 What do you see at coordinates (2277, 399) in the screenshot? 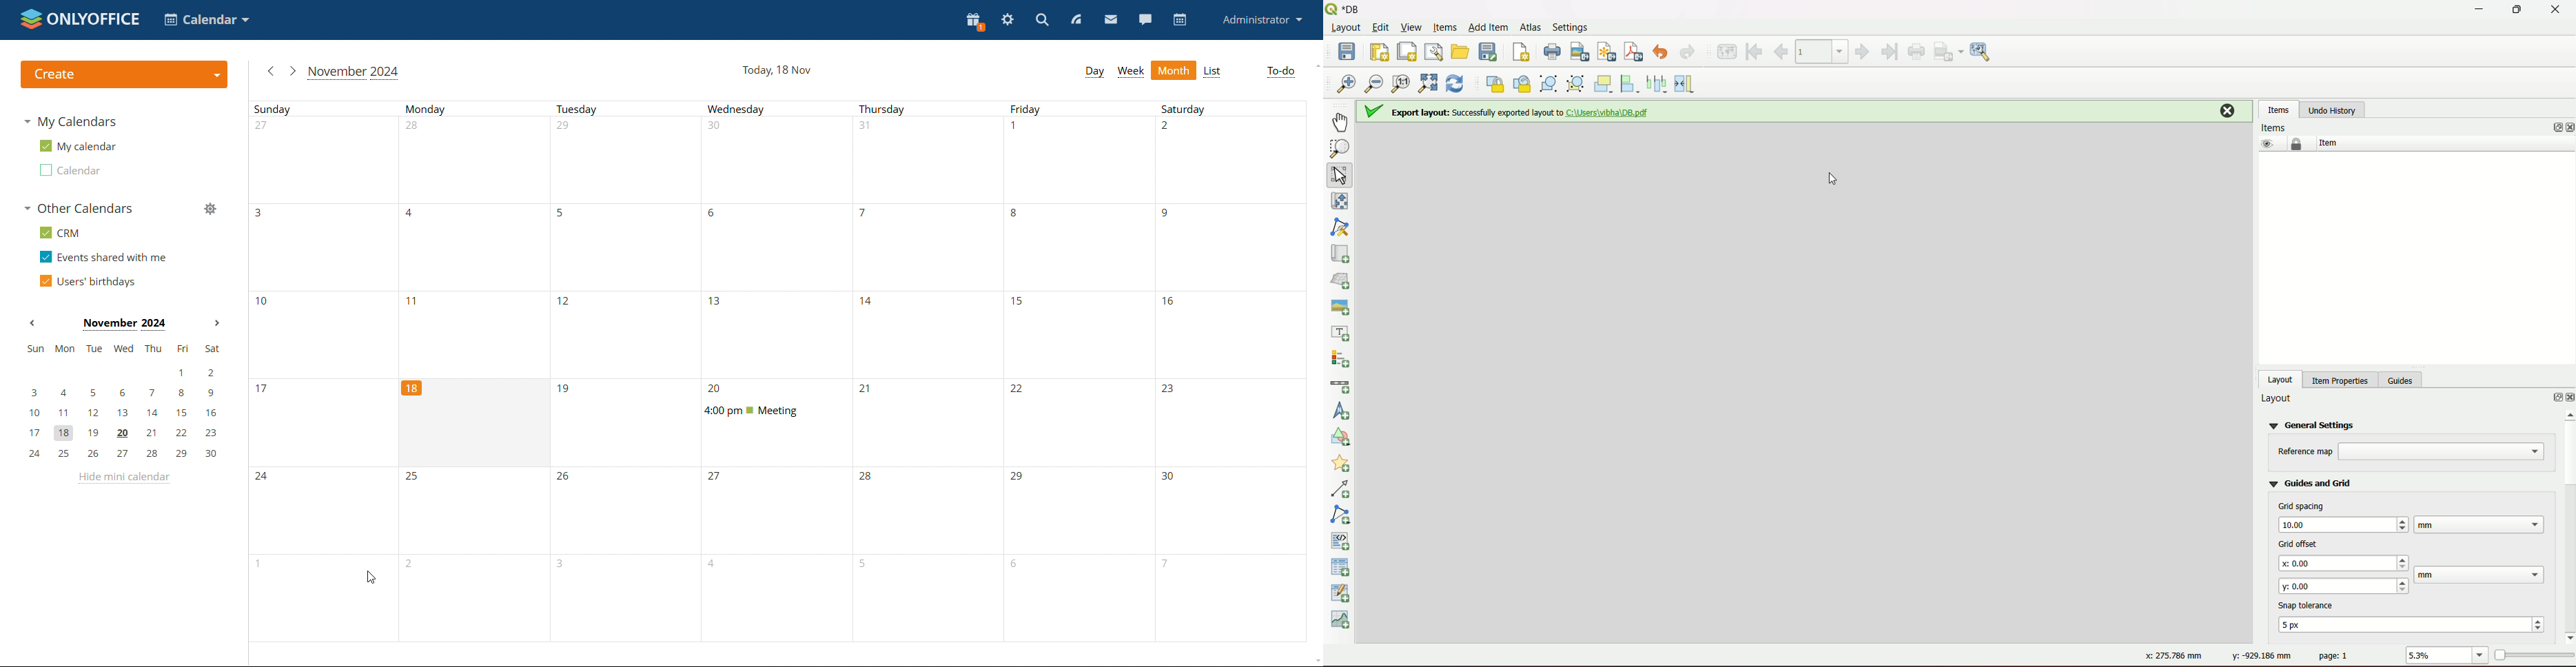
I see `layout` at bounding box center [2277, 399].